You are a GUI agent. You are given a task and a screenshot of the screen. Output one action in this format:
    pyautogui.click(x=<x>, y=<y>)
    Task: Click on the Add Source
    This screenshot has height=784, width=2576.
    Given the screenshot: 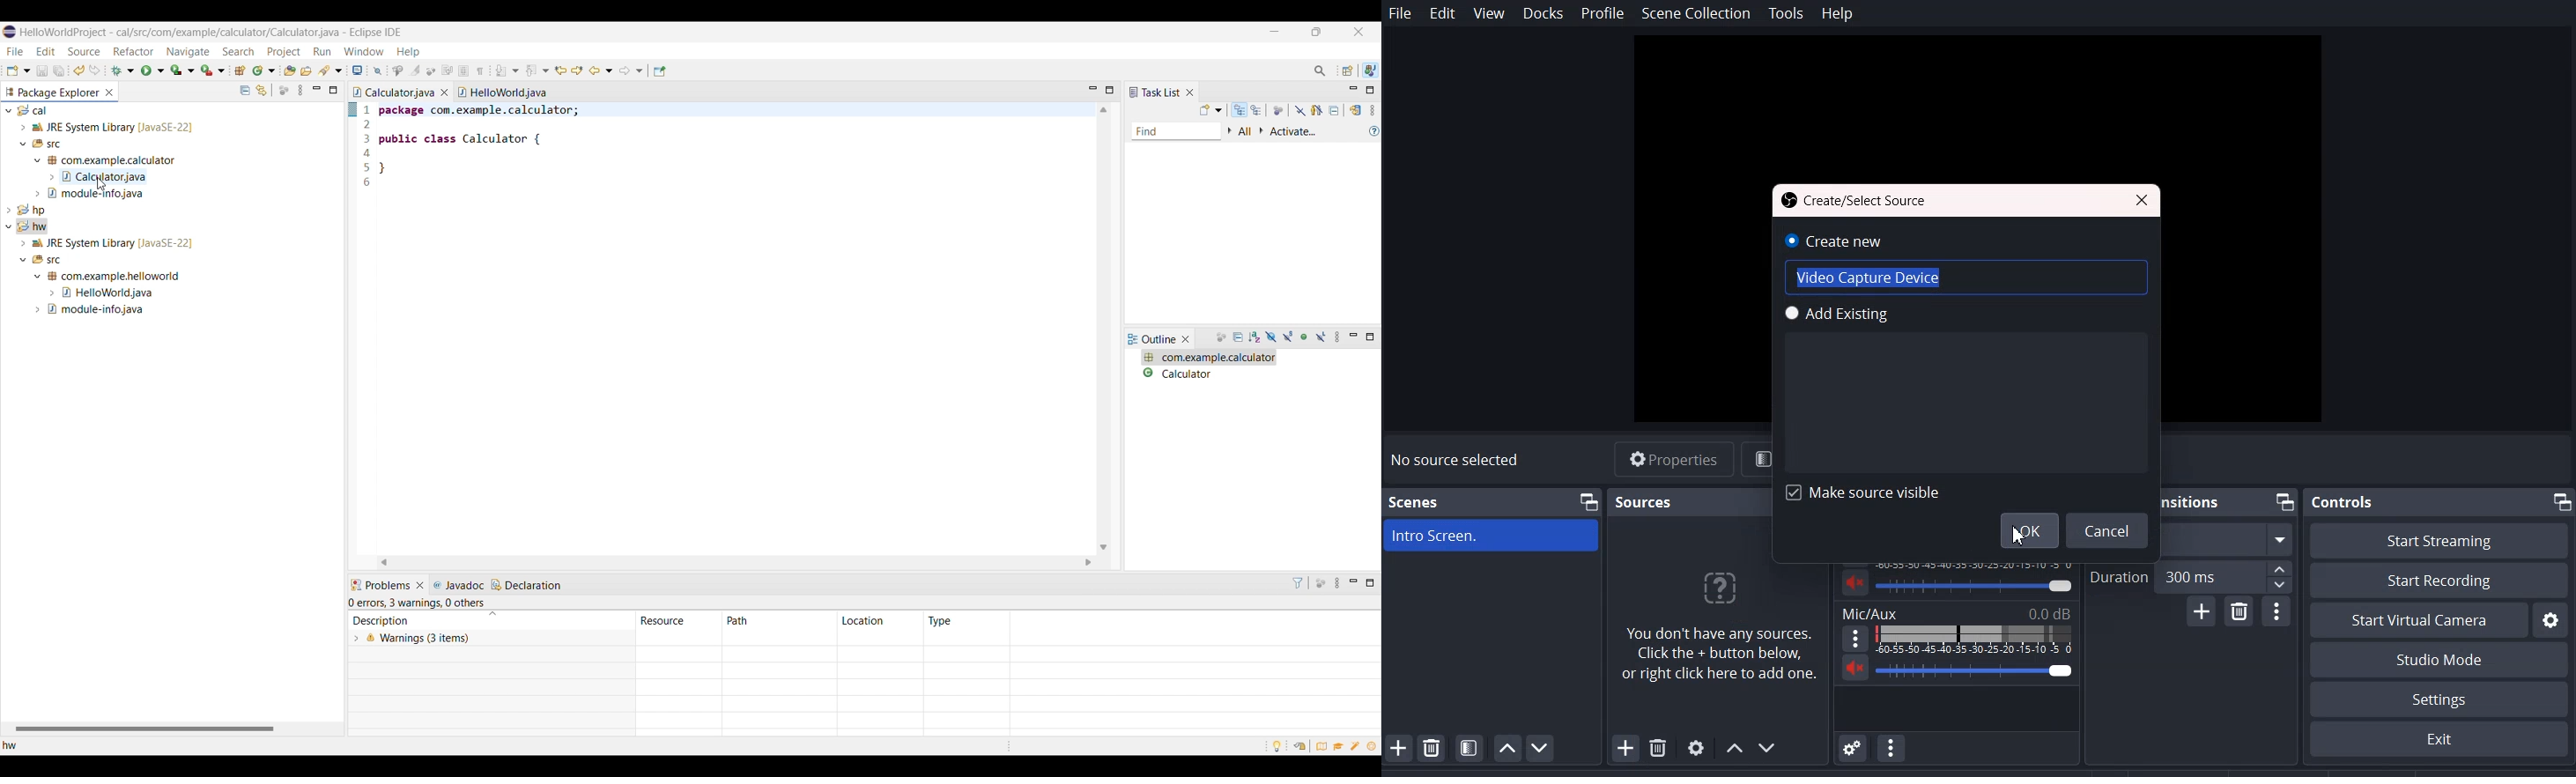 What is the action you would take?
    pyautogui.click(x=1617, y=750)
    